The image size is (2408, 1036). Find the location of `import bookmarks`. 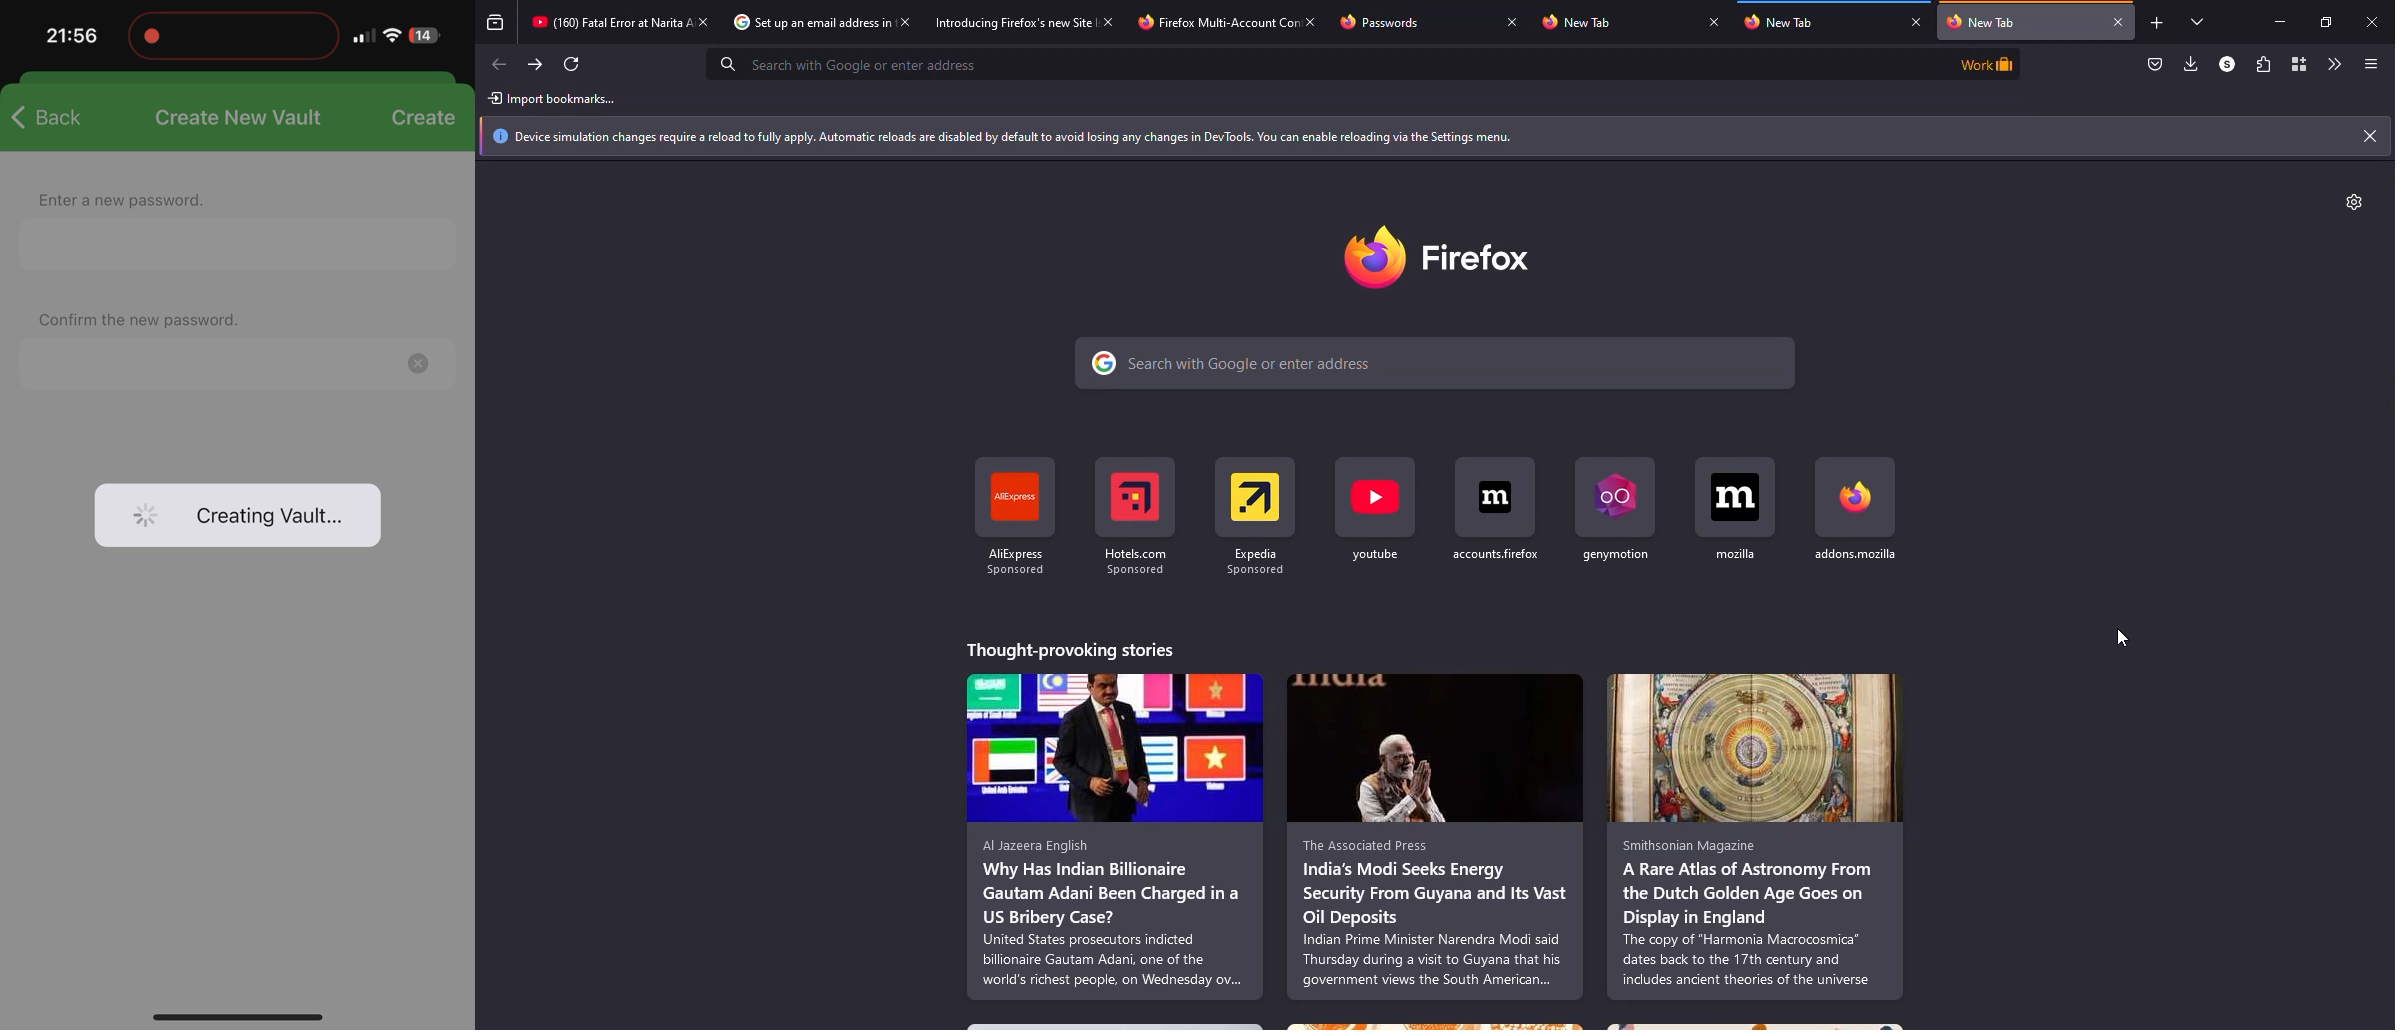

import bookmarks is located at coordinates (556, 99).